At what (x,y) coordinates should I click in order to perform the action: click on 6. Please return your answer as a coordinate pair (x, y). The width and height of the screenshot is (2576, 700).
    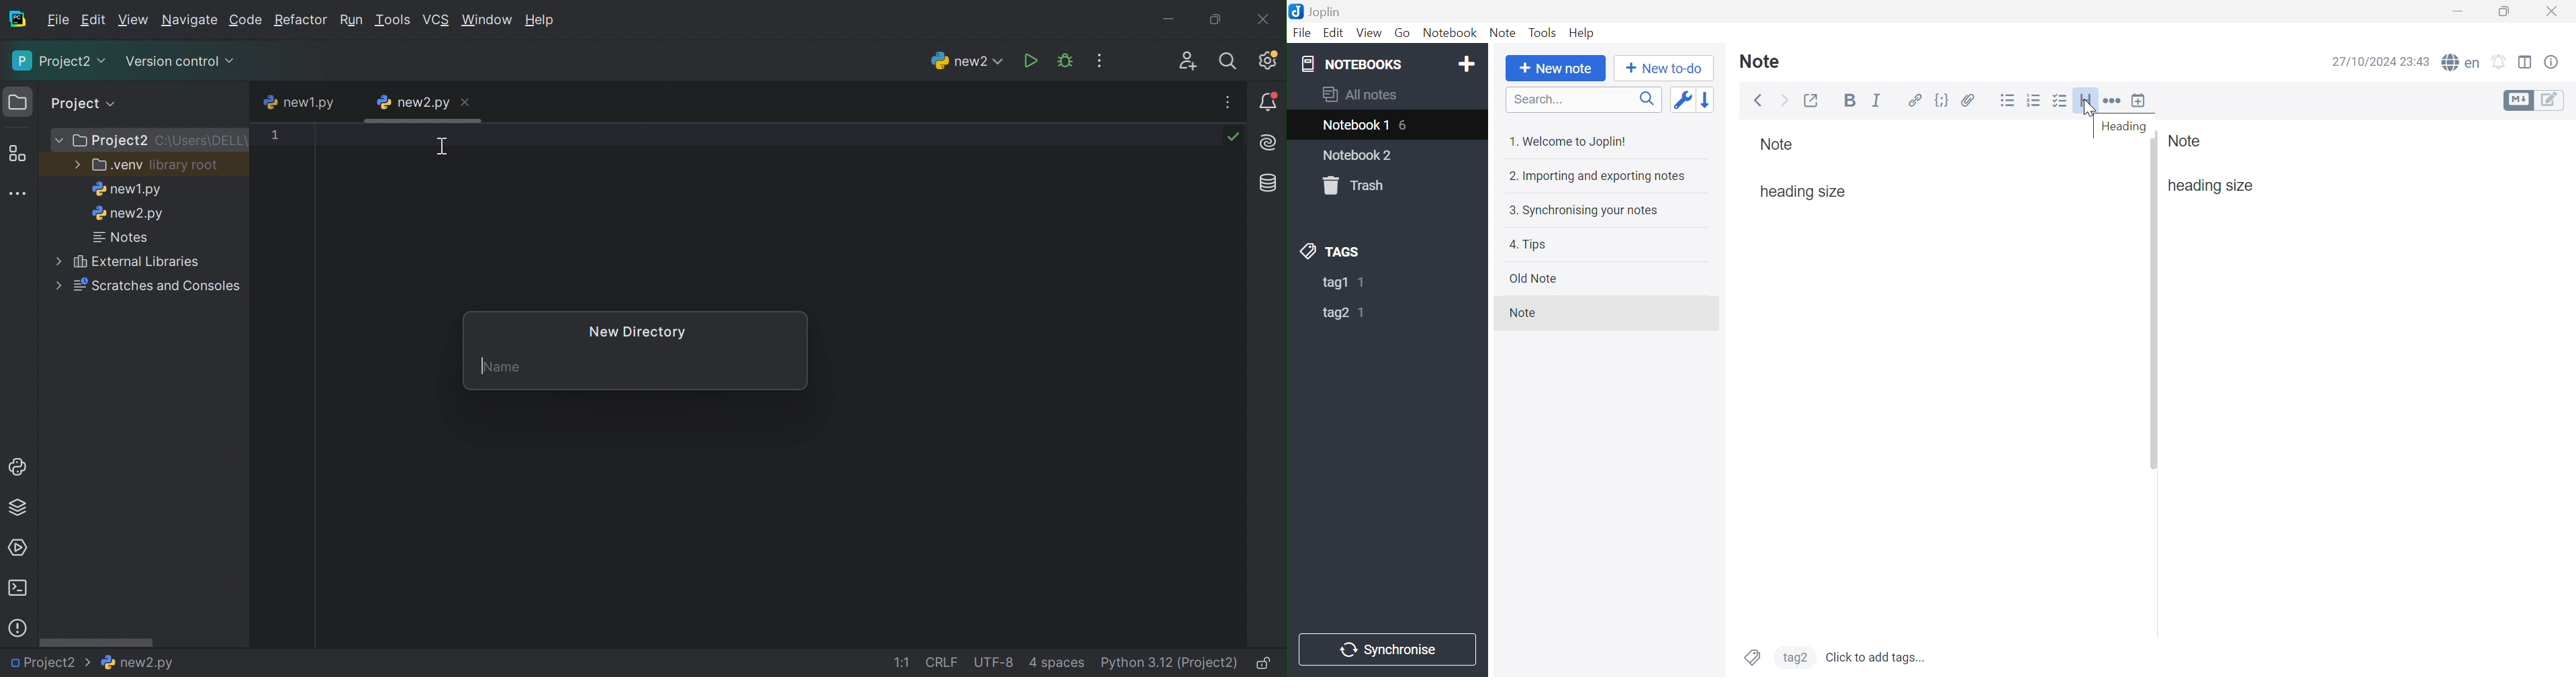
    Looking at the image, I should click on (1404, 127).